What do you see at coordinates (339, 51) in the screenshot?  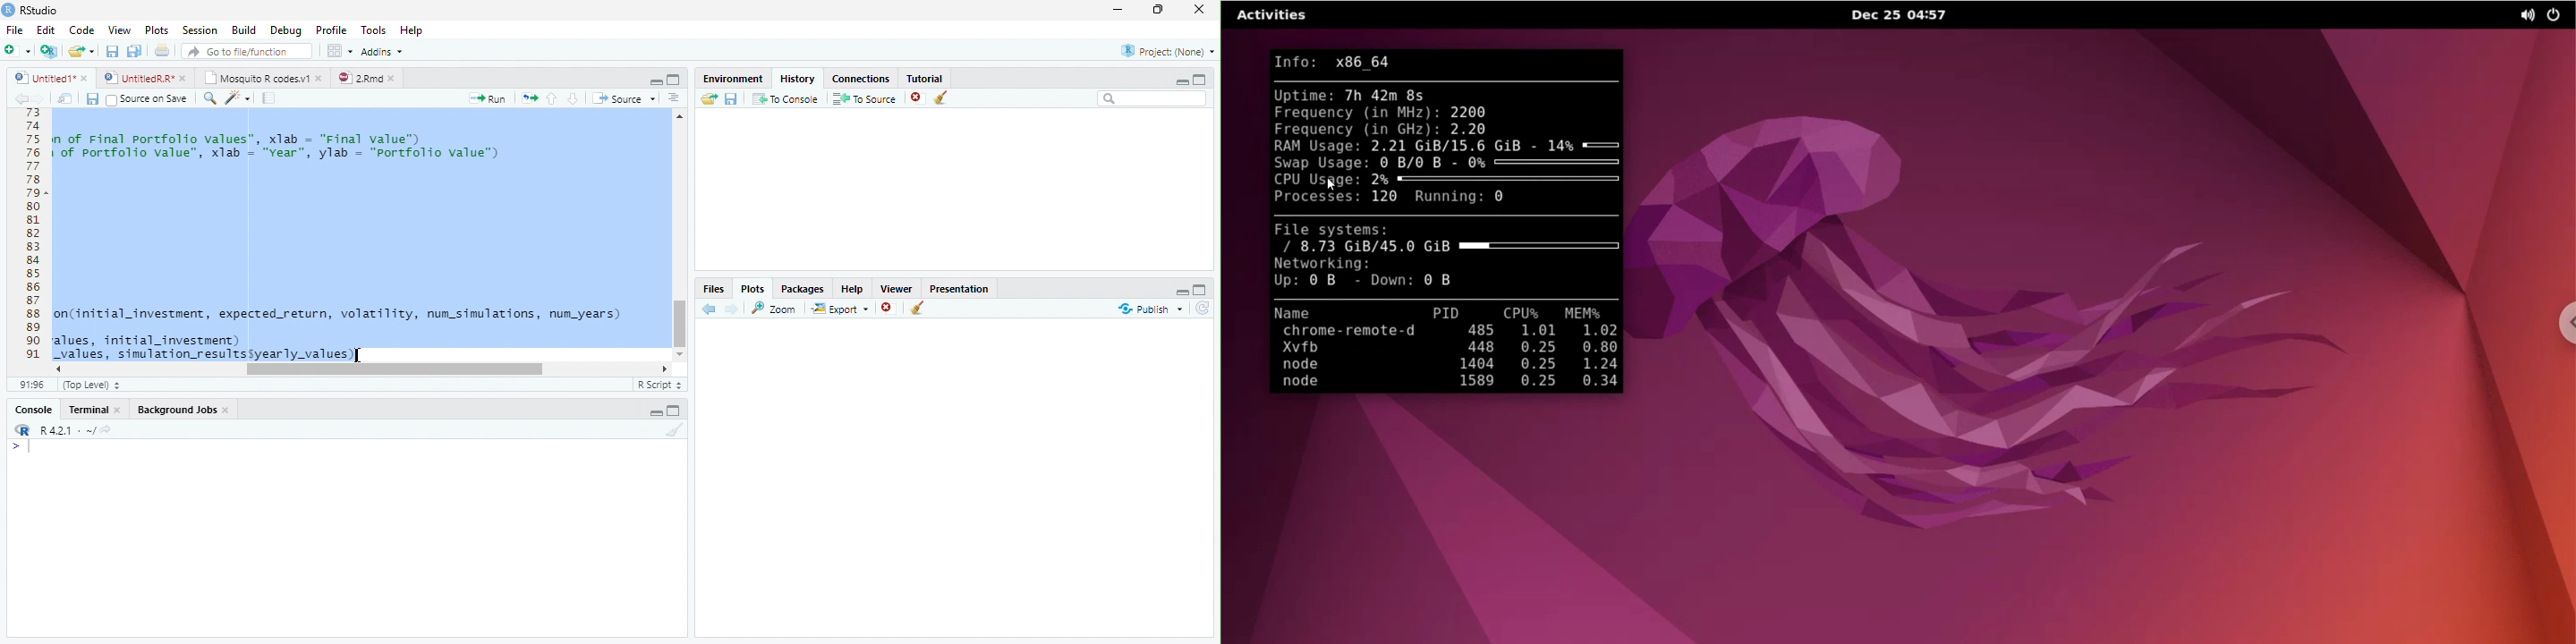 I see `Workspace Panes` at bounding box center [339, 51].